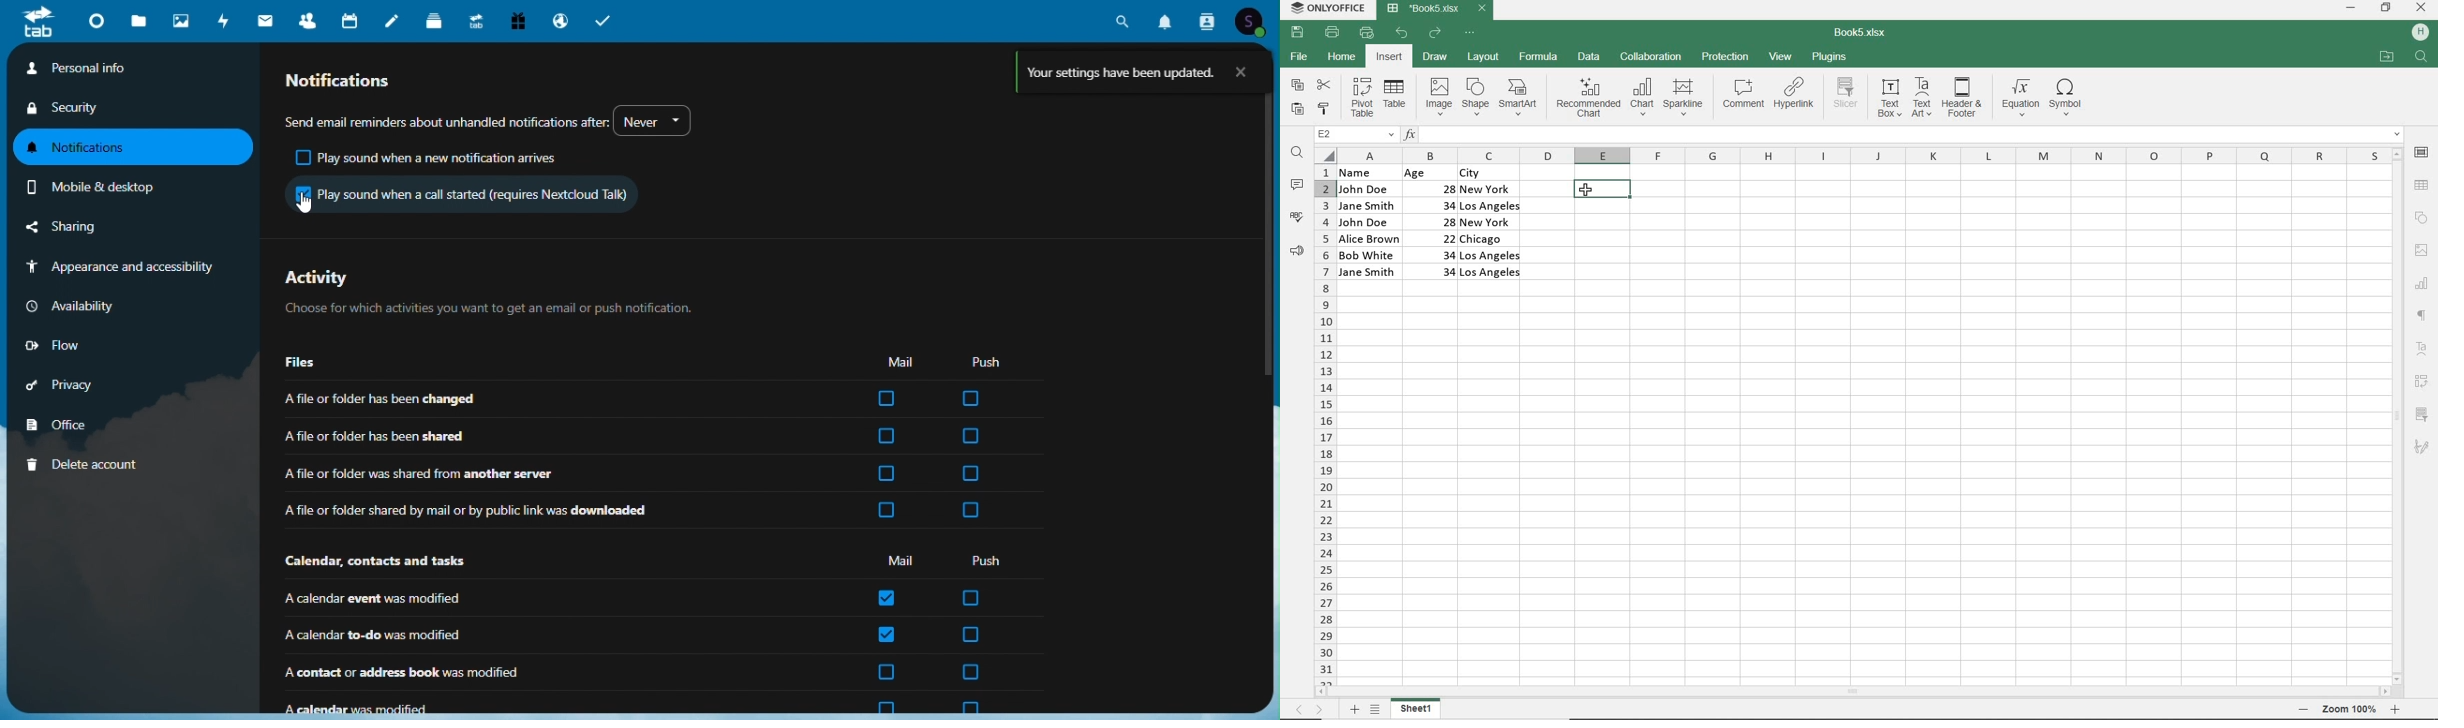 The image size is (2464, 728). Describe the element at coordinates (95, 24) in the screenshot. I see `Dashboard` at that location.